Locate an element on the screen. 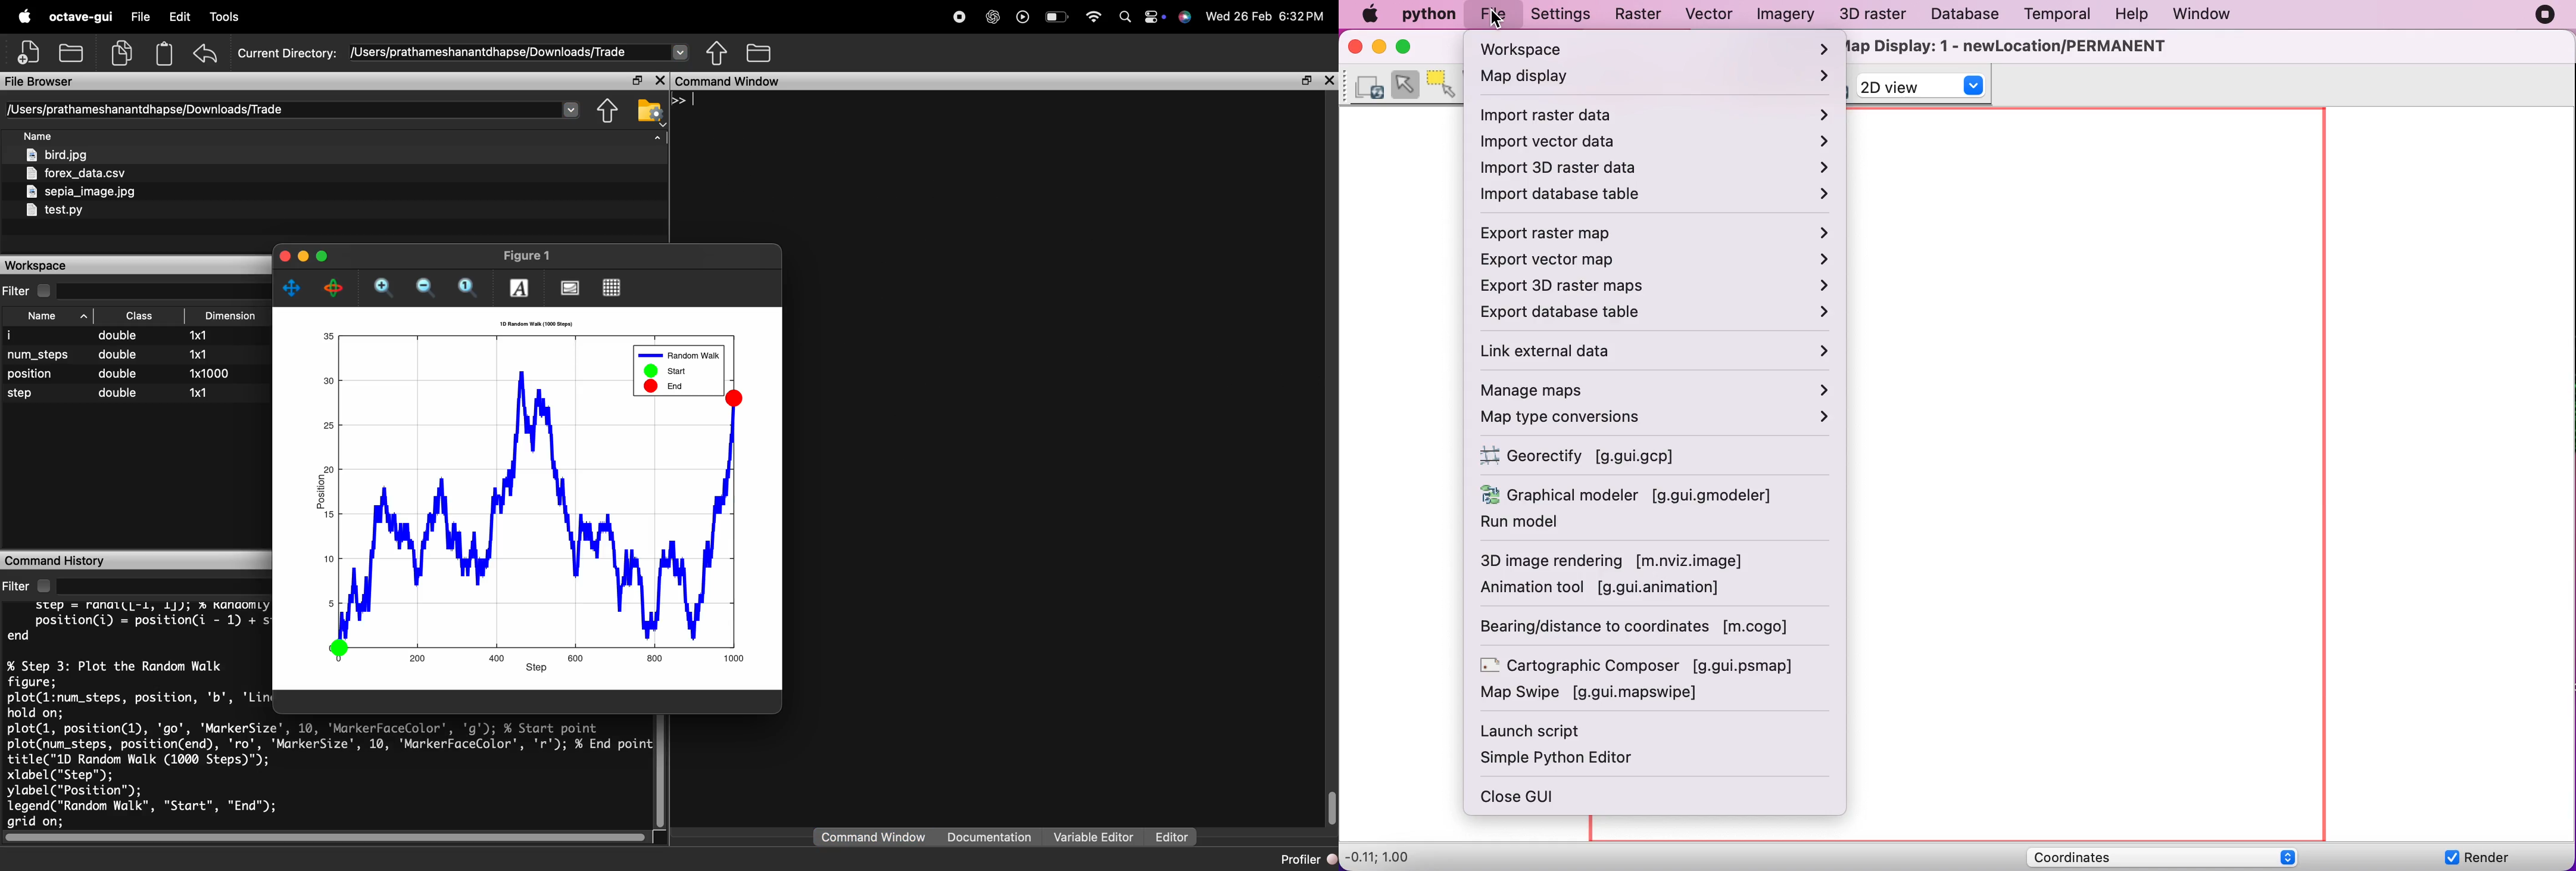 This screenshot has height=896, width=2576. support is located at coordinates (1186, 17).